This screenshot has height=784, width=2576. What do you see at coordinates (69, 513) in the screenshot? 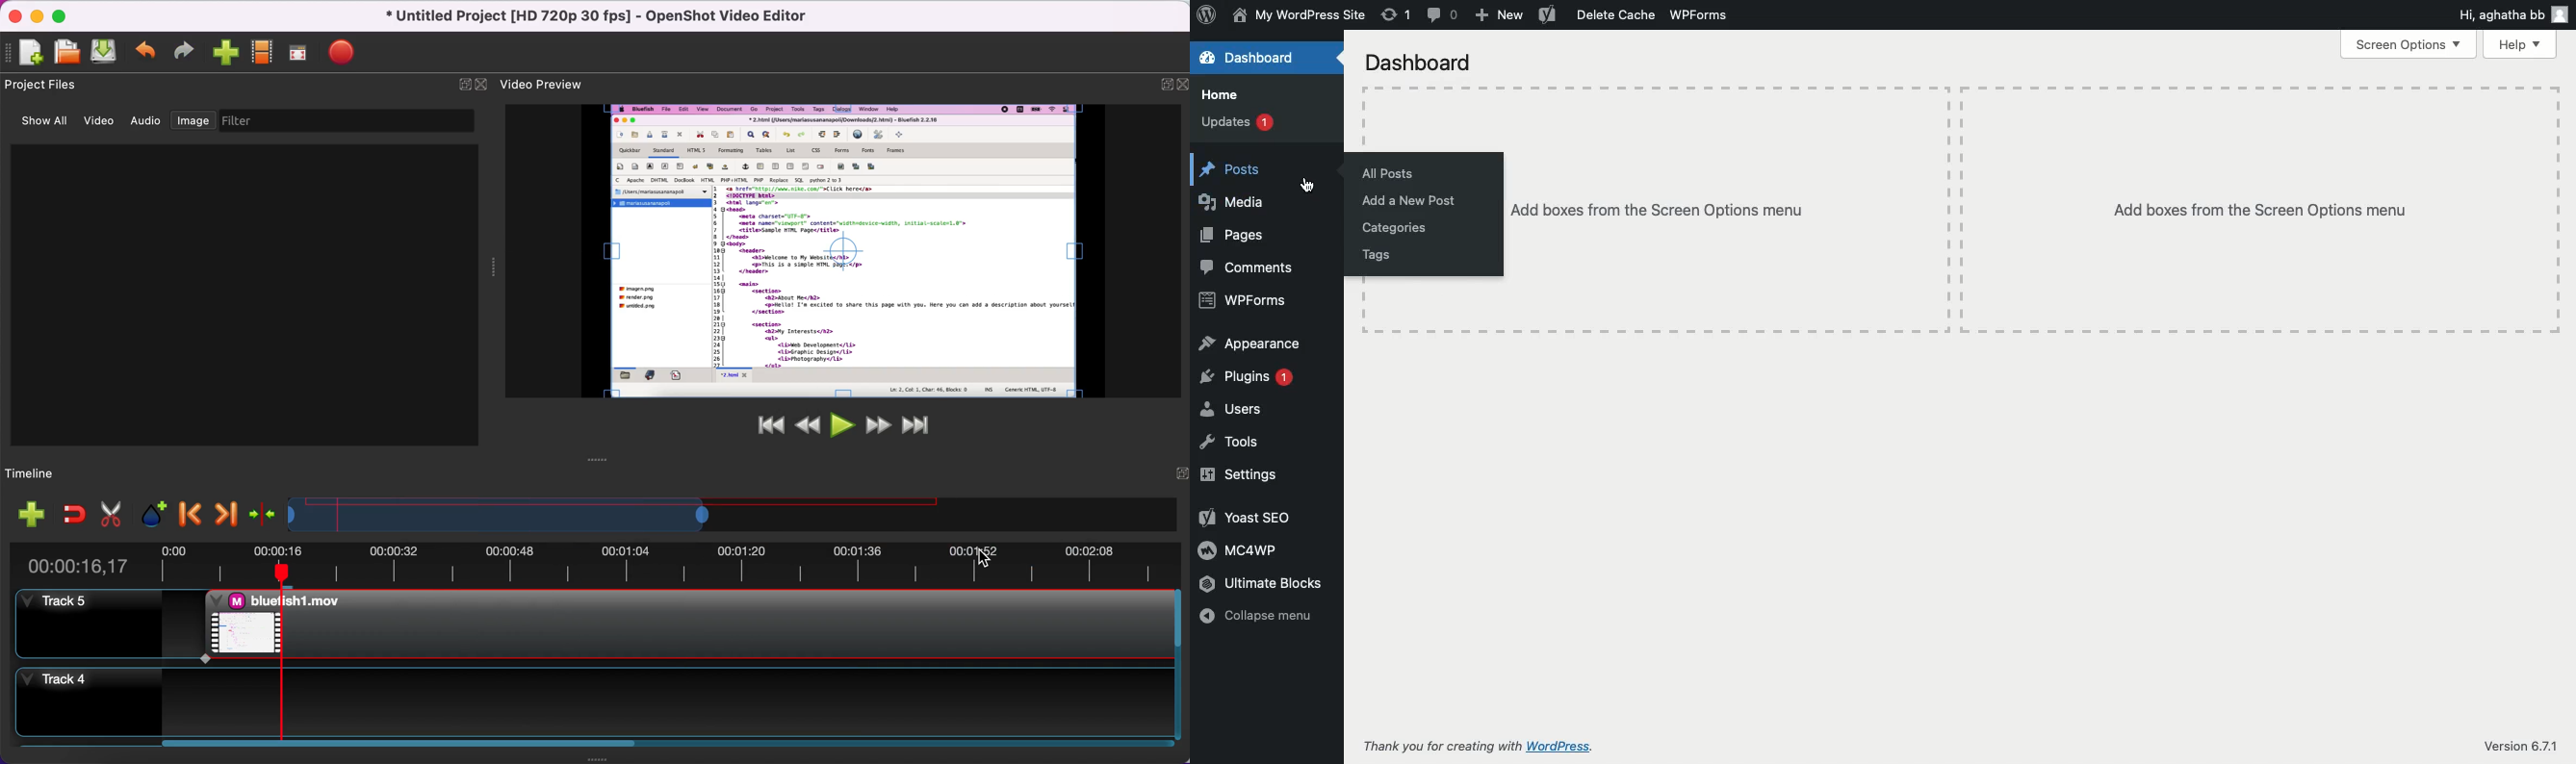
I see `enable snapping` at bounding box center [69, 513].